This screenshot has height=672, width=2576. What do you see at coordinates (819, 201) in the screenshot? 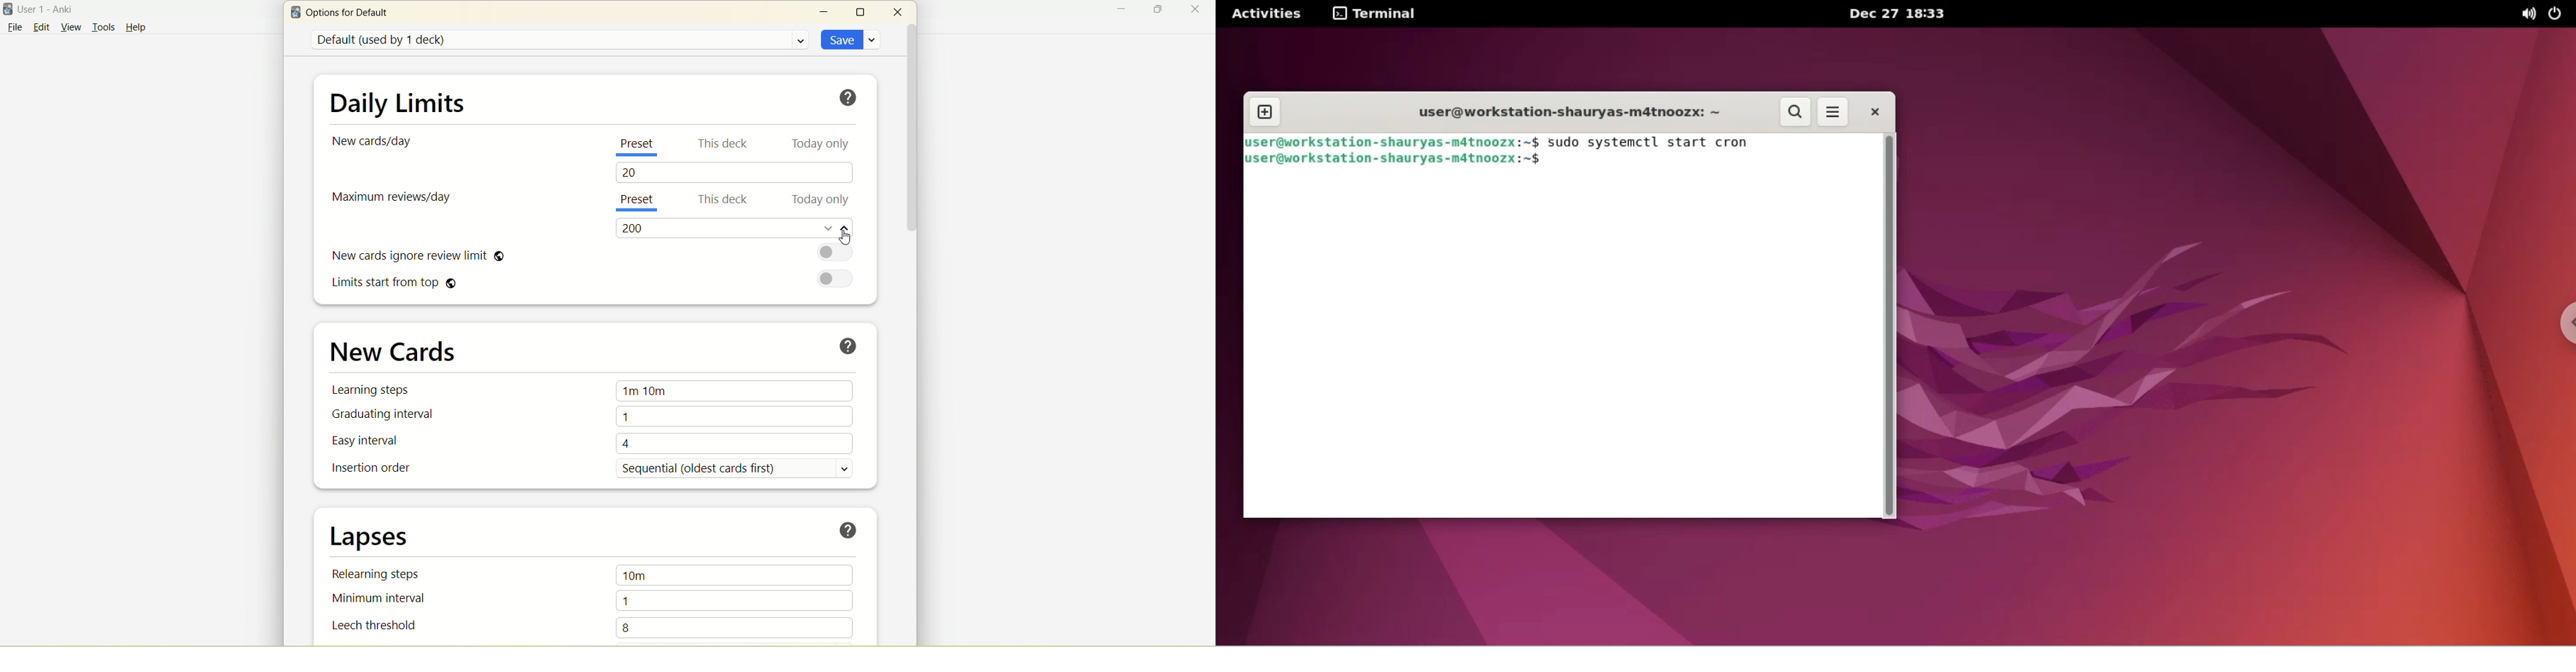
I see `today only` at bounding box center [819, 201].